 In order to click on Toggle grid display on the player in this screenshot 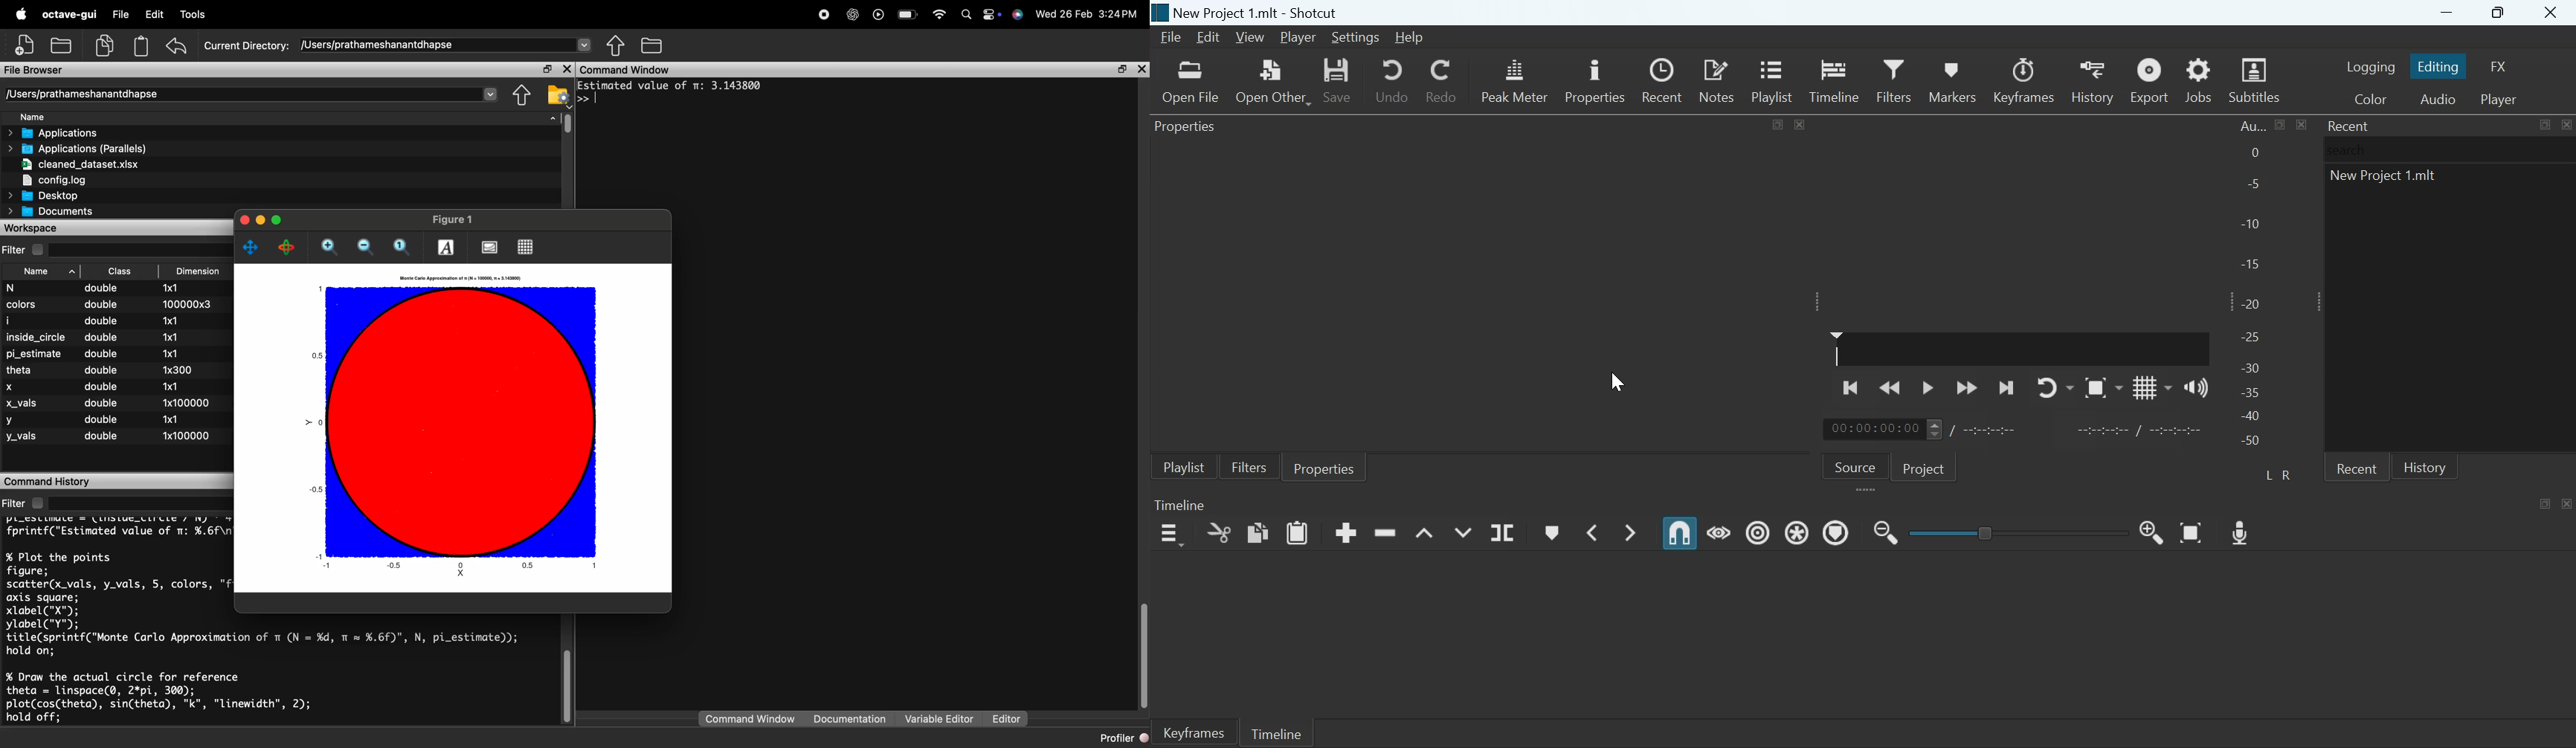, I will do `click(2153, 387)`.